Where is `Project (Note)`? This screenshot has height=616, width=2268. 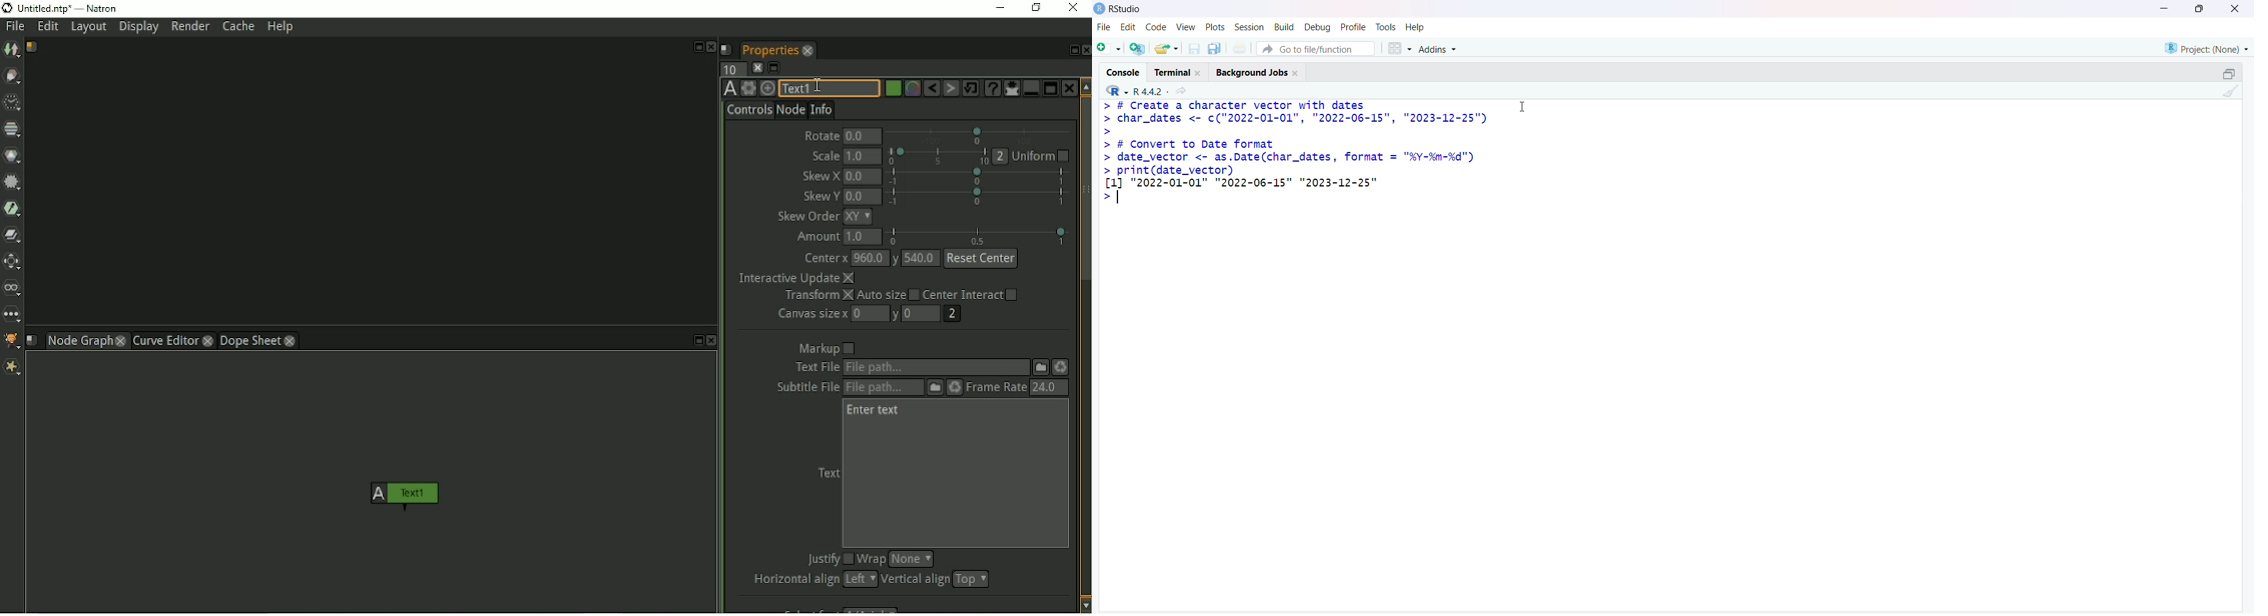
Project (Note) is located at coordinates (2204, 47).